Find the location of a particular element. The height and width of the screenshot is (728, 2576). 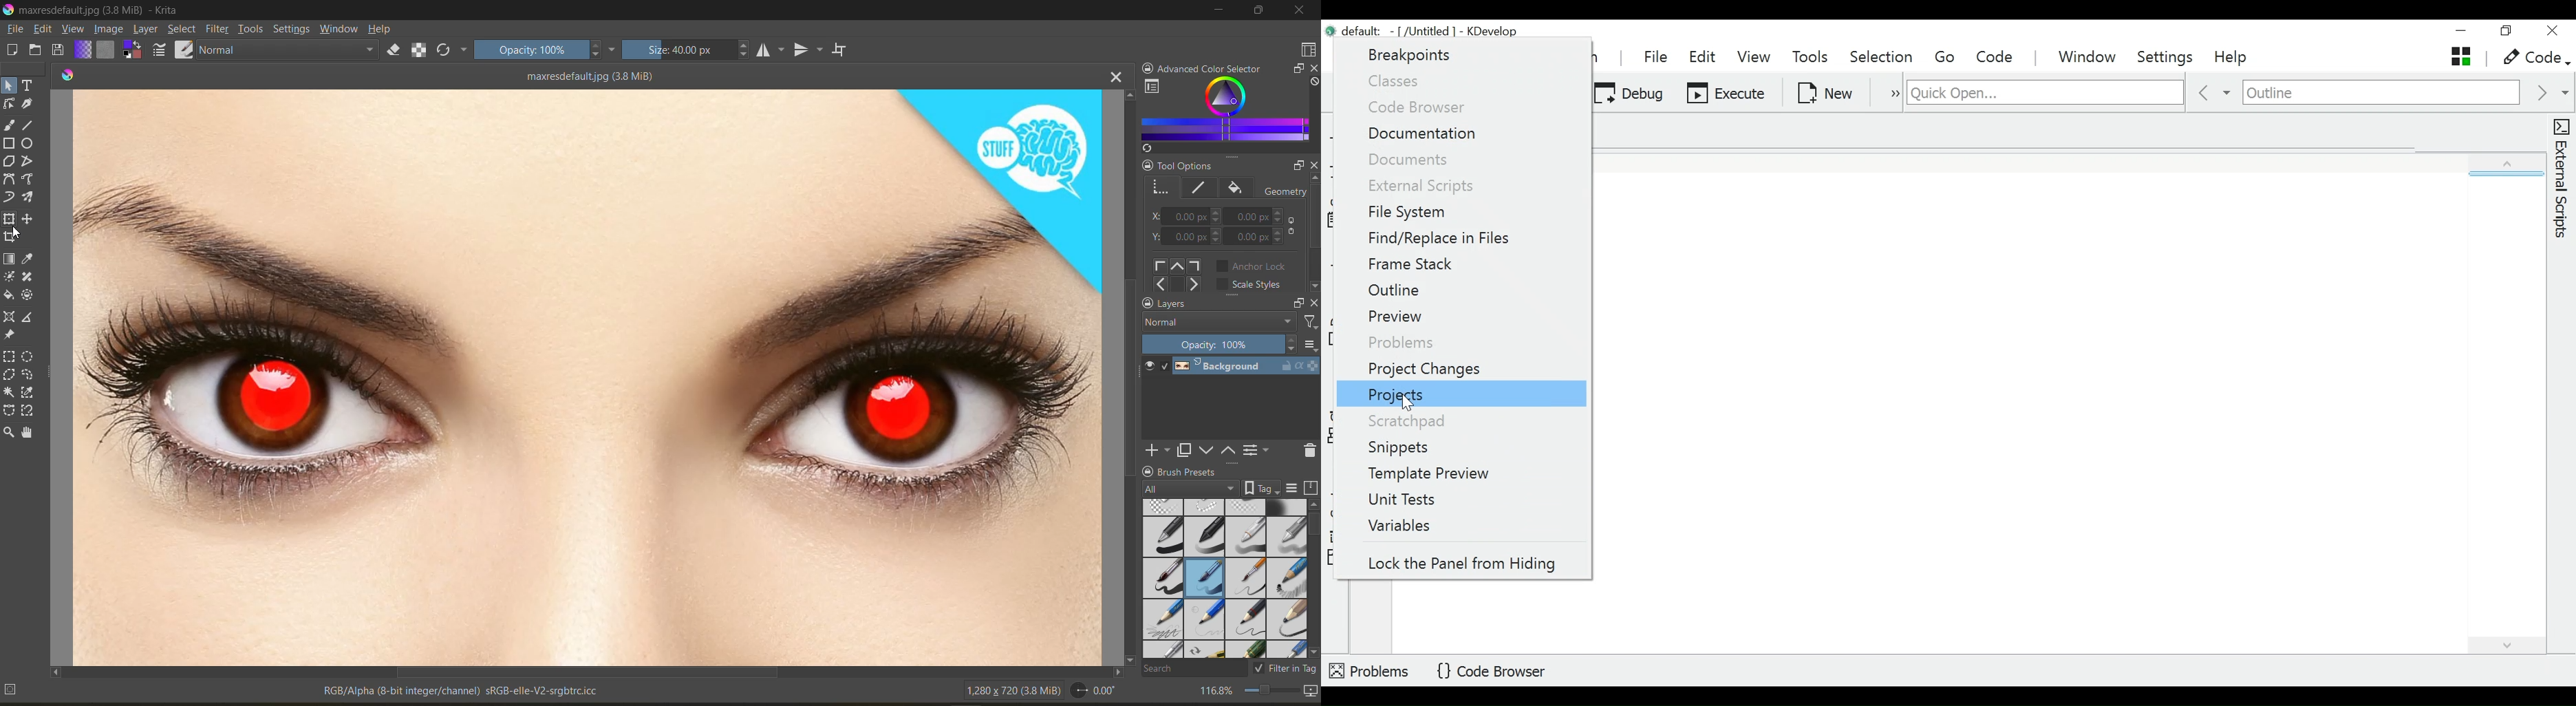

tool is located at coordinates (8, 336).